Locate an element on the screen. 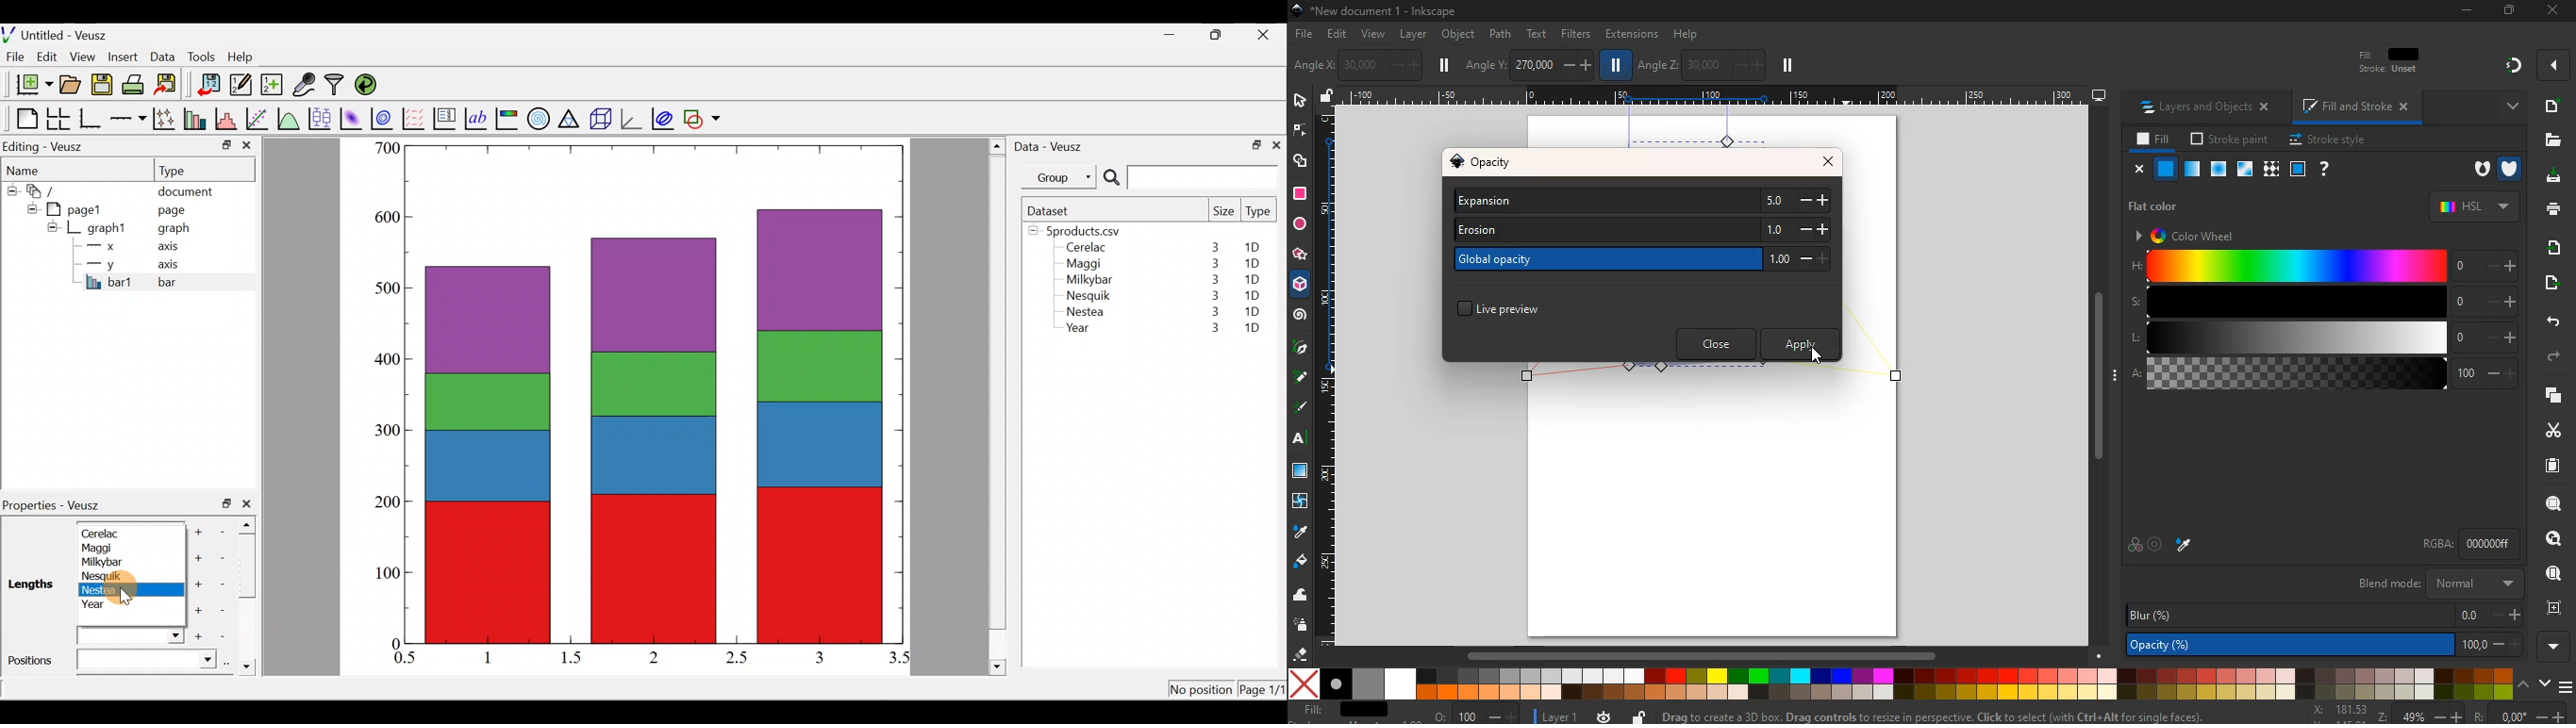  angle z is located at coordinates (1700, 64).